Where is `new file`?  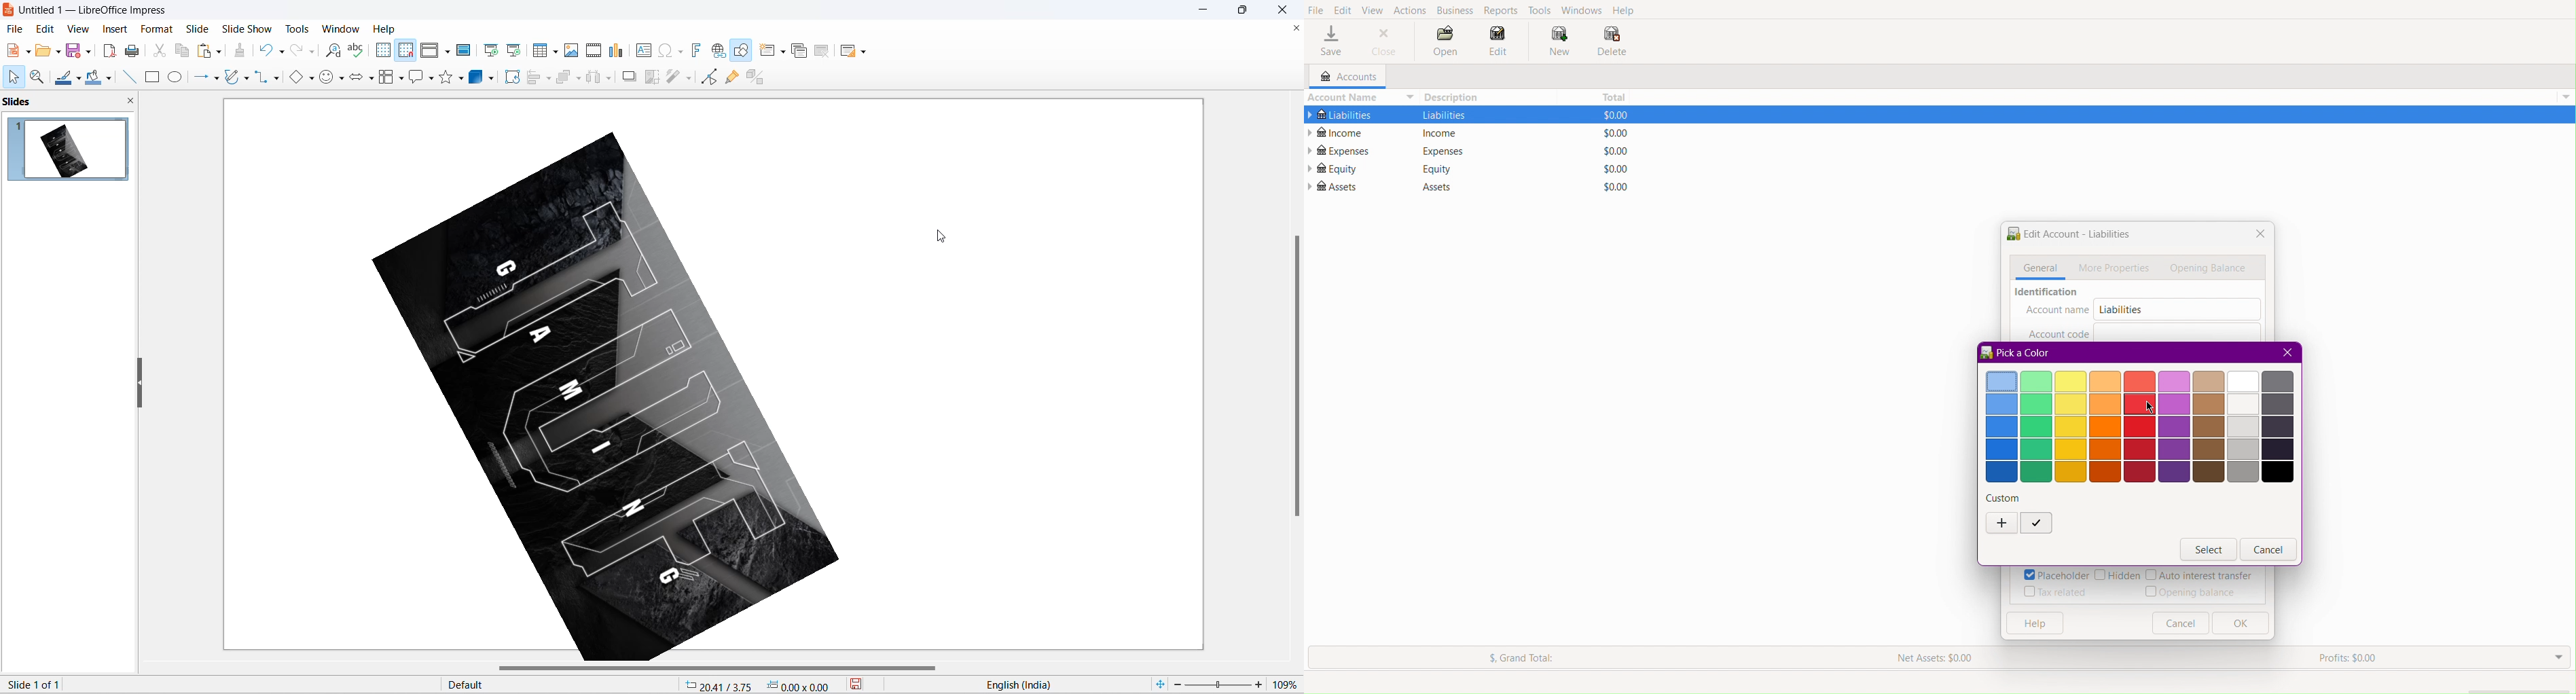
new file is located at coordinates (13, 51).